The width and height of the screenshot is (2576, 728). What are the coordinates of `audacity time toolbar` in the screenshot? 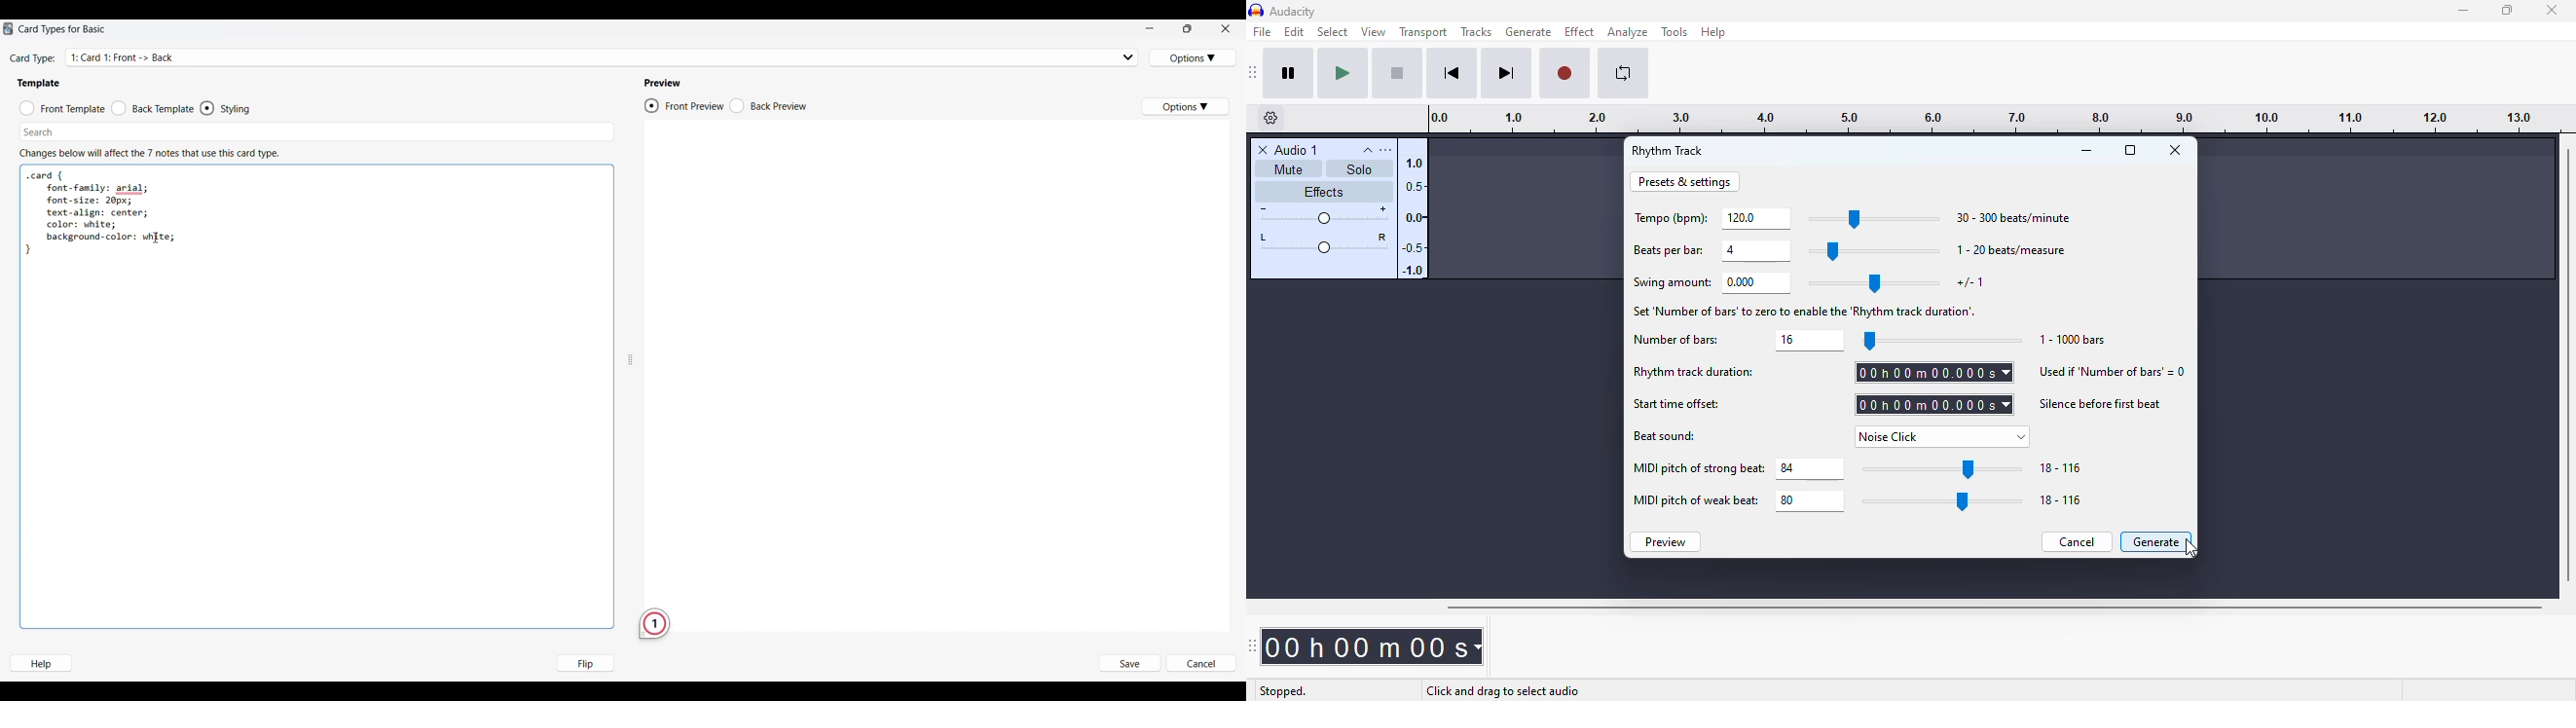 It's located at (1253, 645).